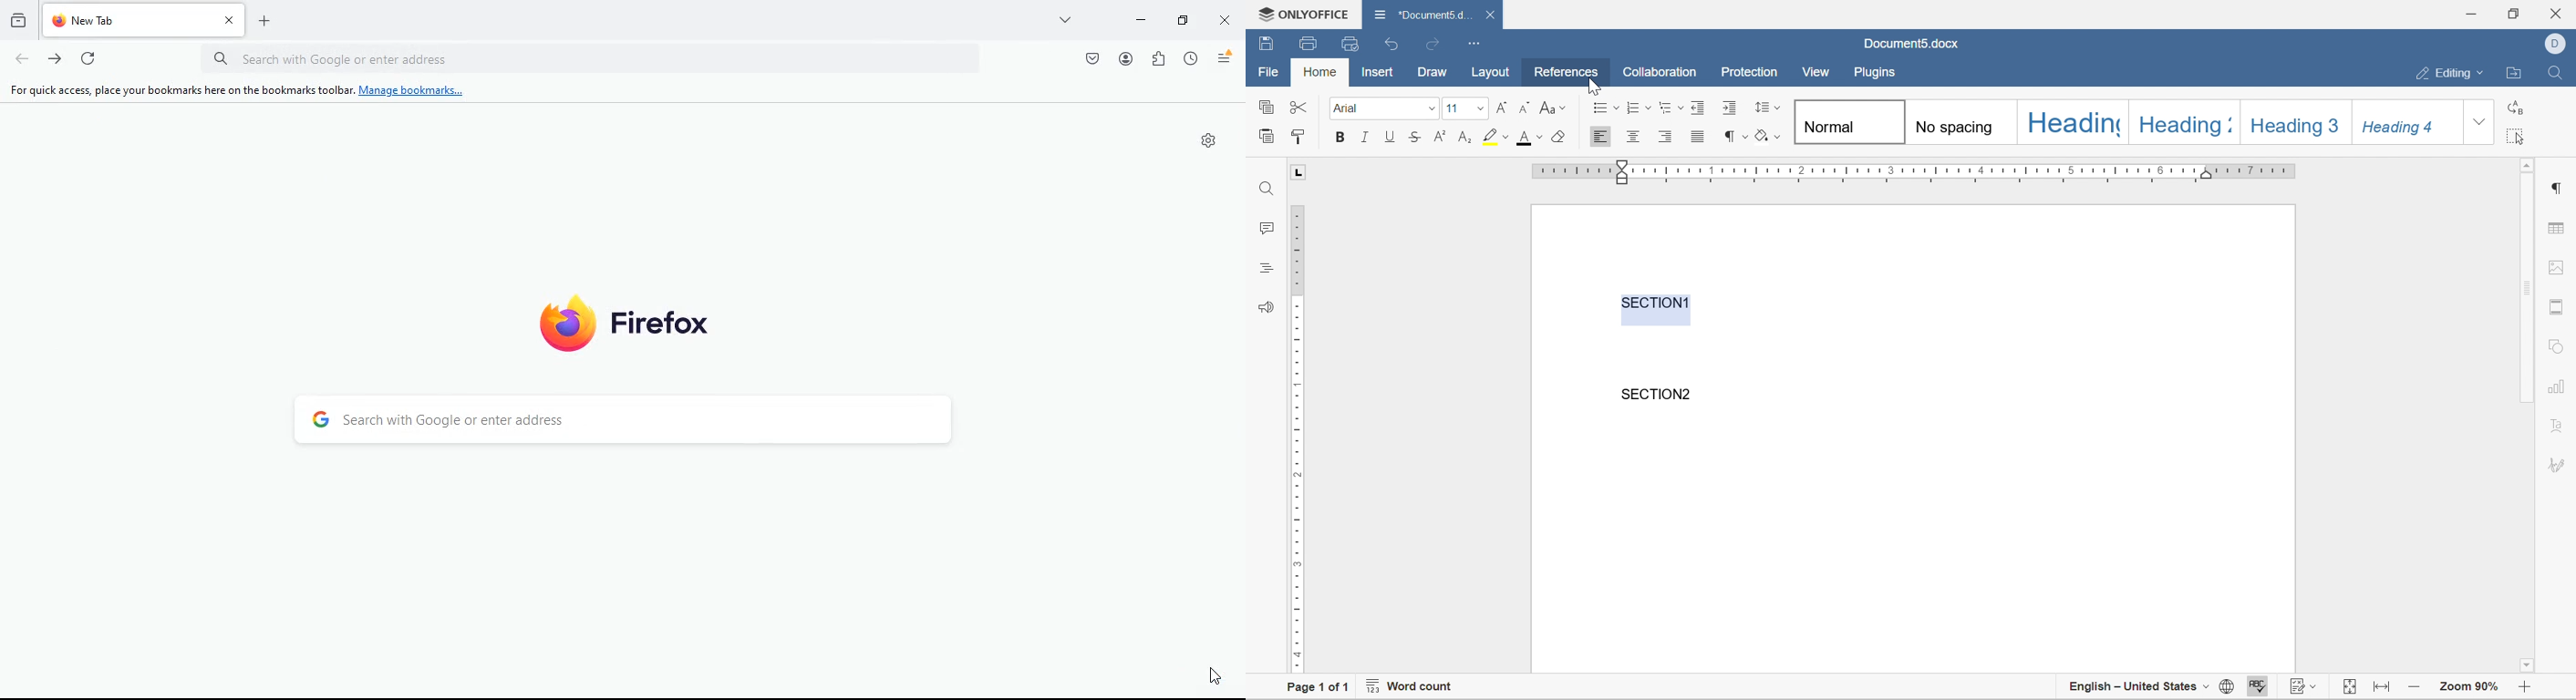  I want to click on fit to width, so click(2384, 691).